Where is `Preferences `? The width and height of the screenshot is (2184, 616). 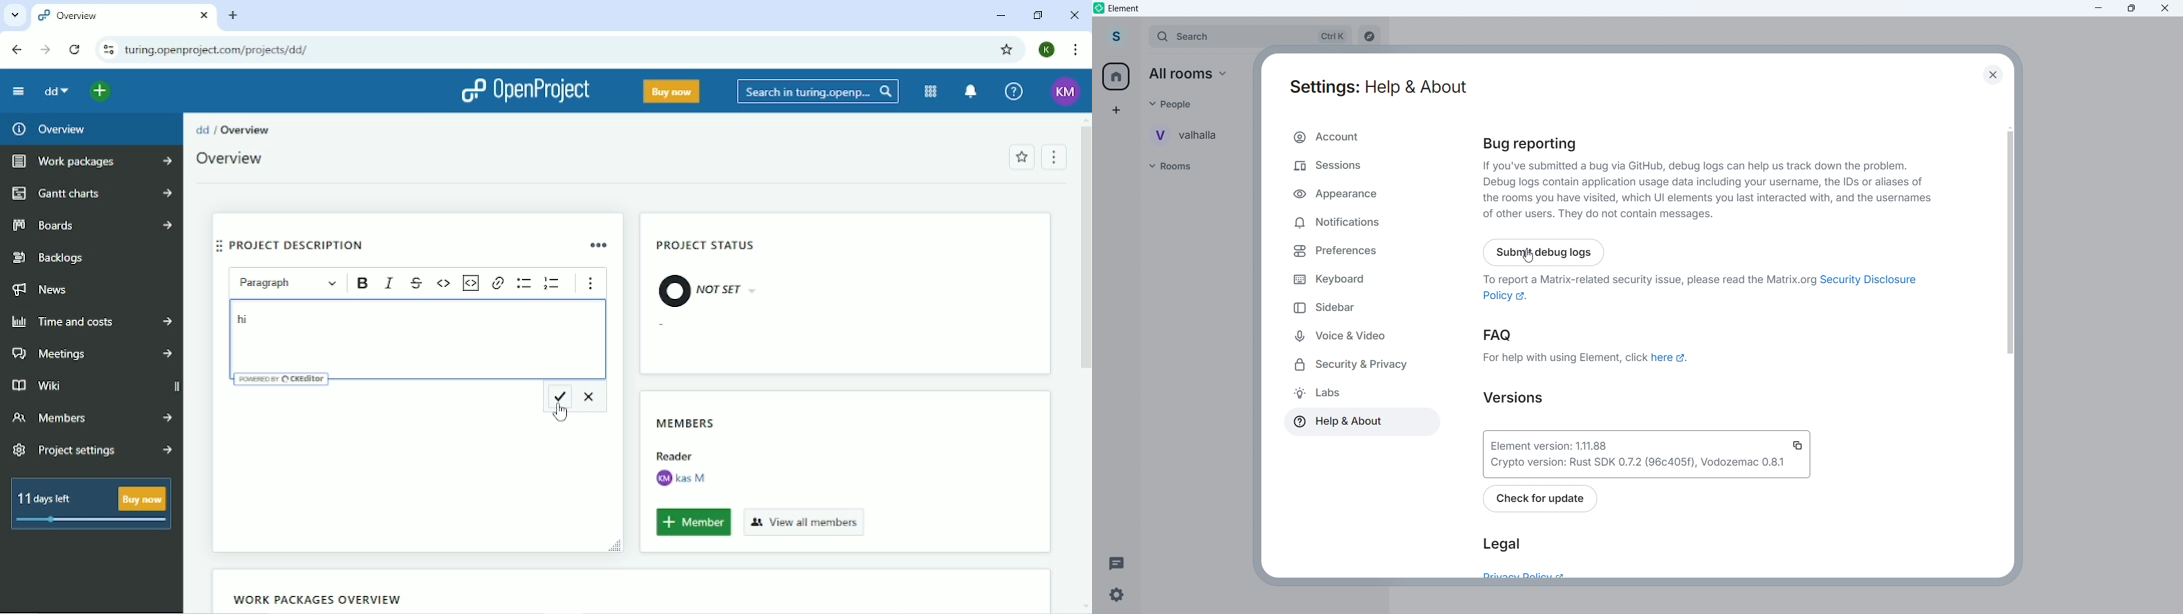 Preferences  is located at coordinates (1339, 250).